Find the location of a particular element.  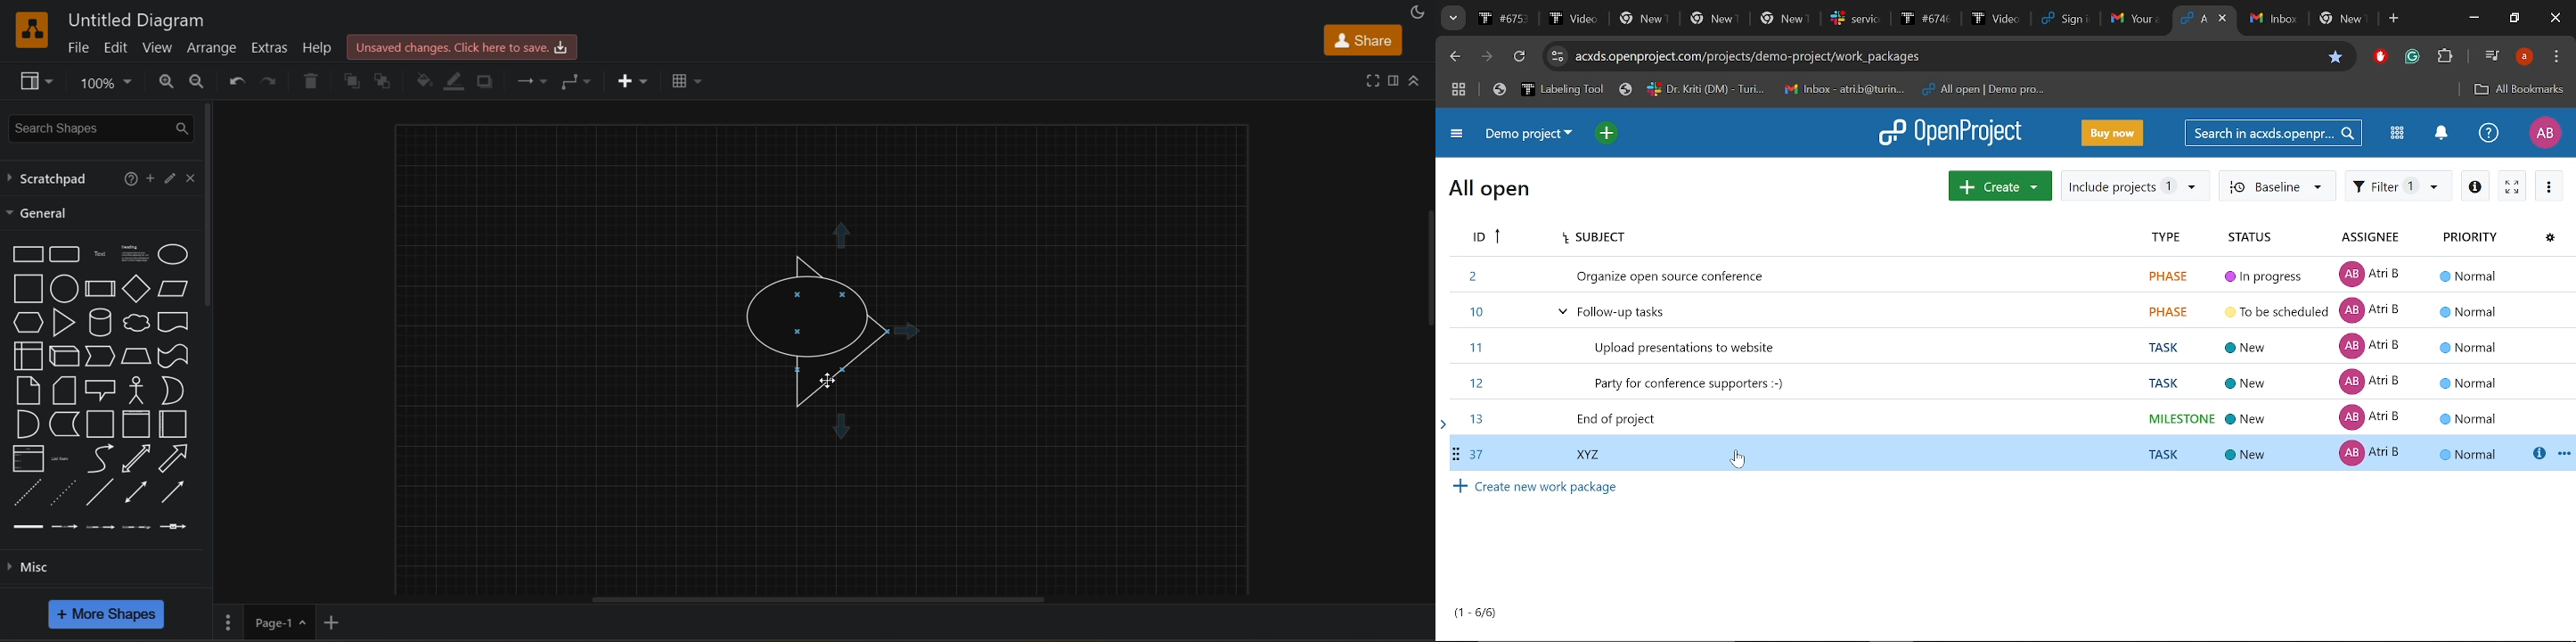

Refresh is located at coordinates (1522, 57).